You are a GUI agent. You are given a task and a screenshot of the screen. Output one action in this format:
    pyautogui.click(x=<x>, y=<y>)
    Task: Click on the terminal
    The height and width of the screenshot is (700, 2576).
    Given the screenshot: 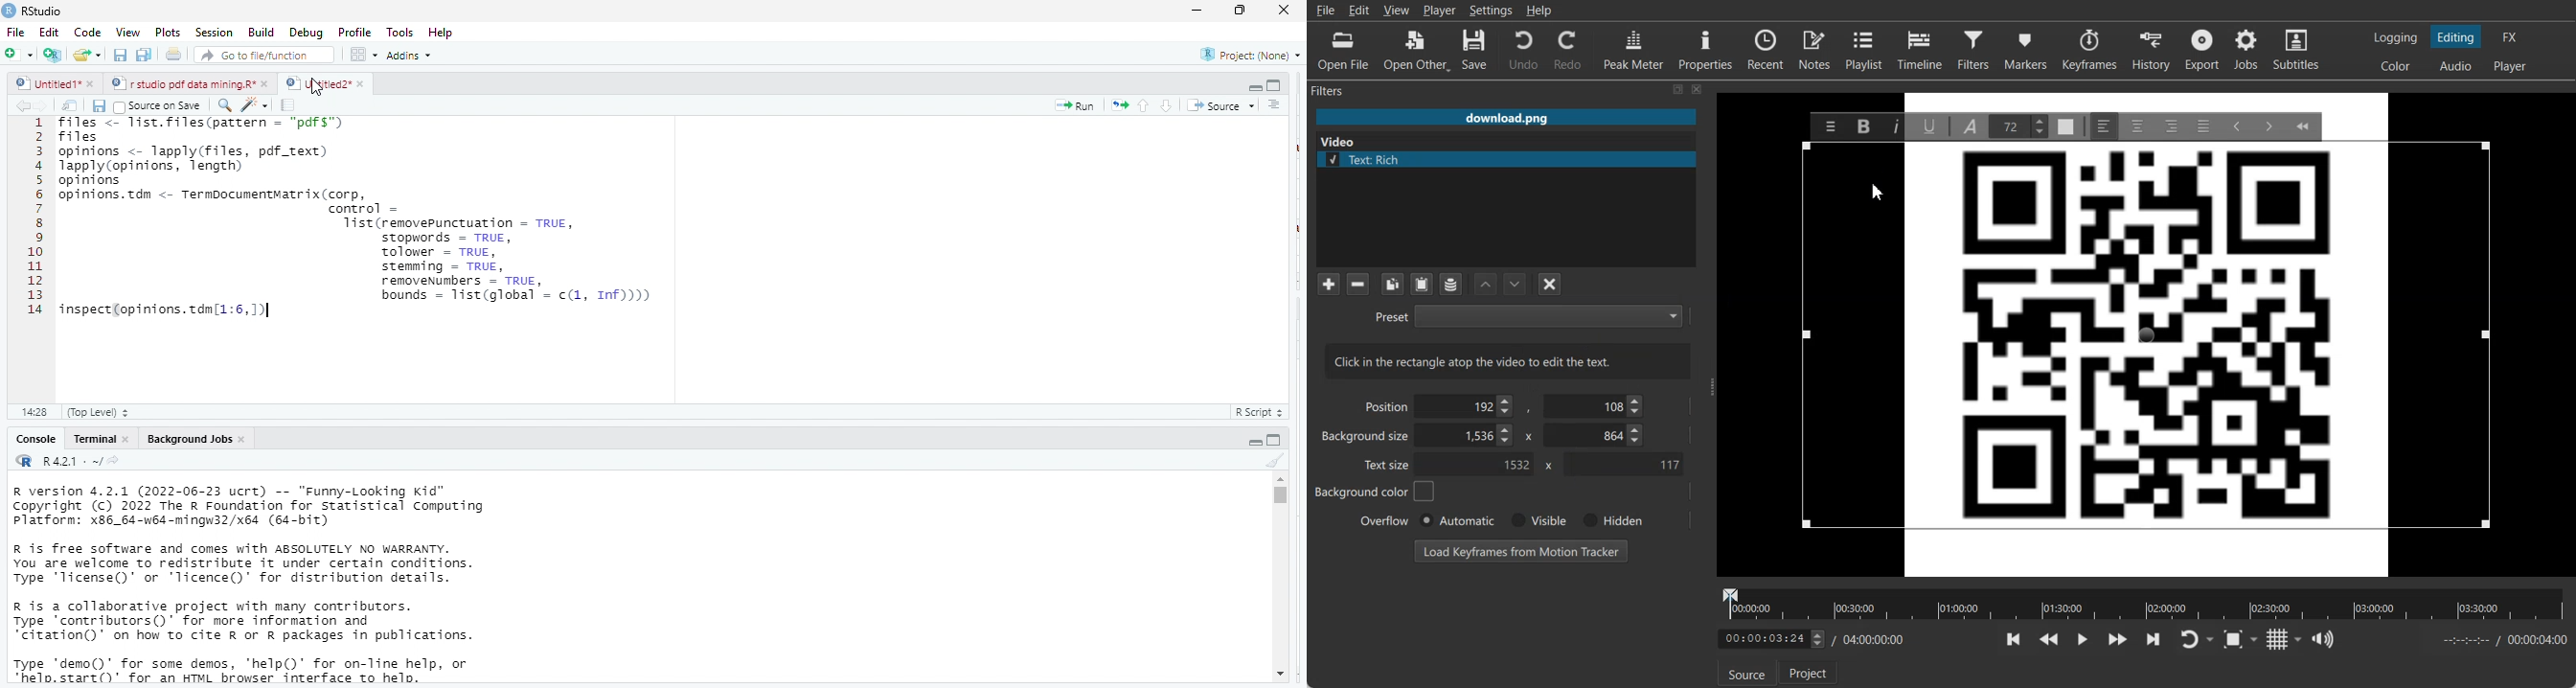 What is the action you would take?
    pyautogui.click(x=93, y=439)
    